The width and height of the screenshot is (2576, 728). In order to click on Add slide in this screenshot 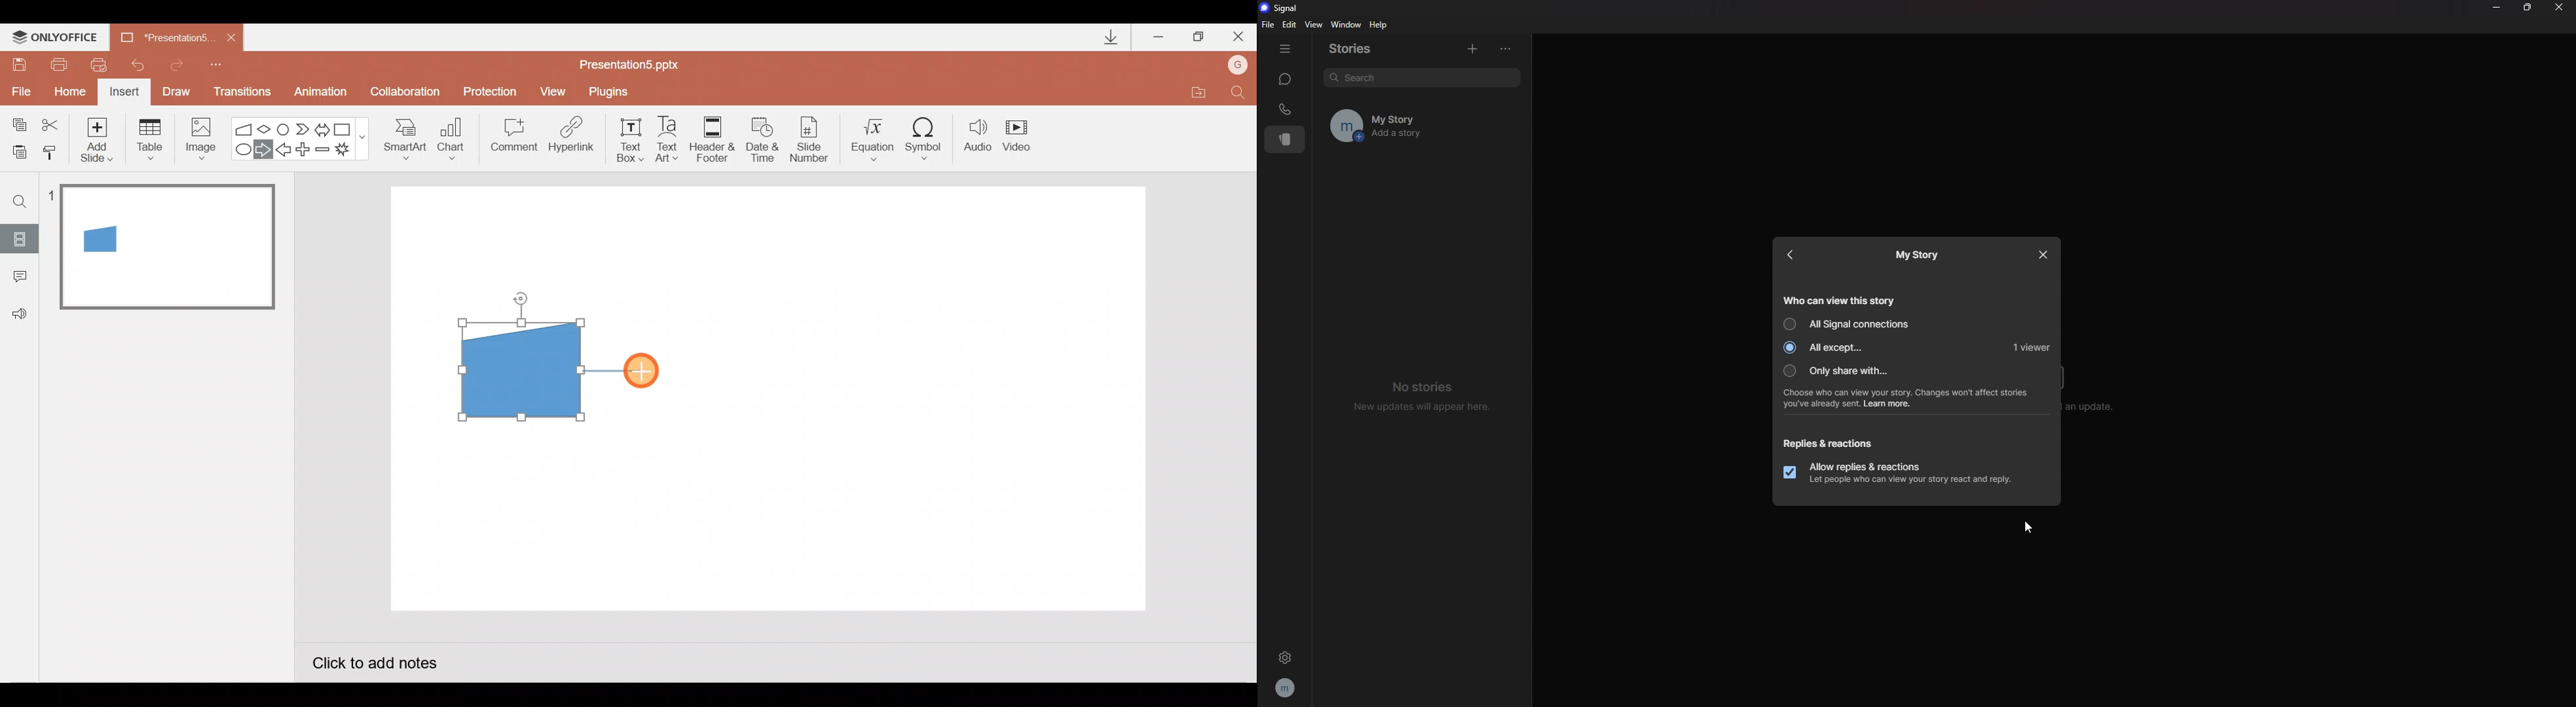, I will do `click(100, 137)`.